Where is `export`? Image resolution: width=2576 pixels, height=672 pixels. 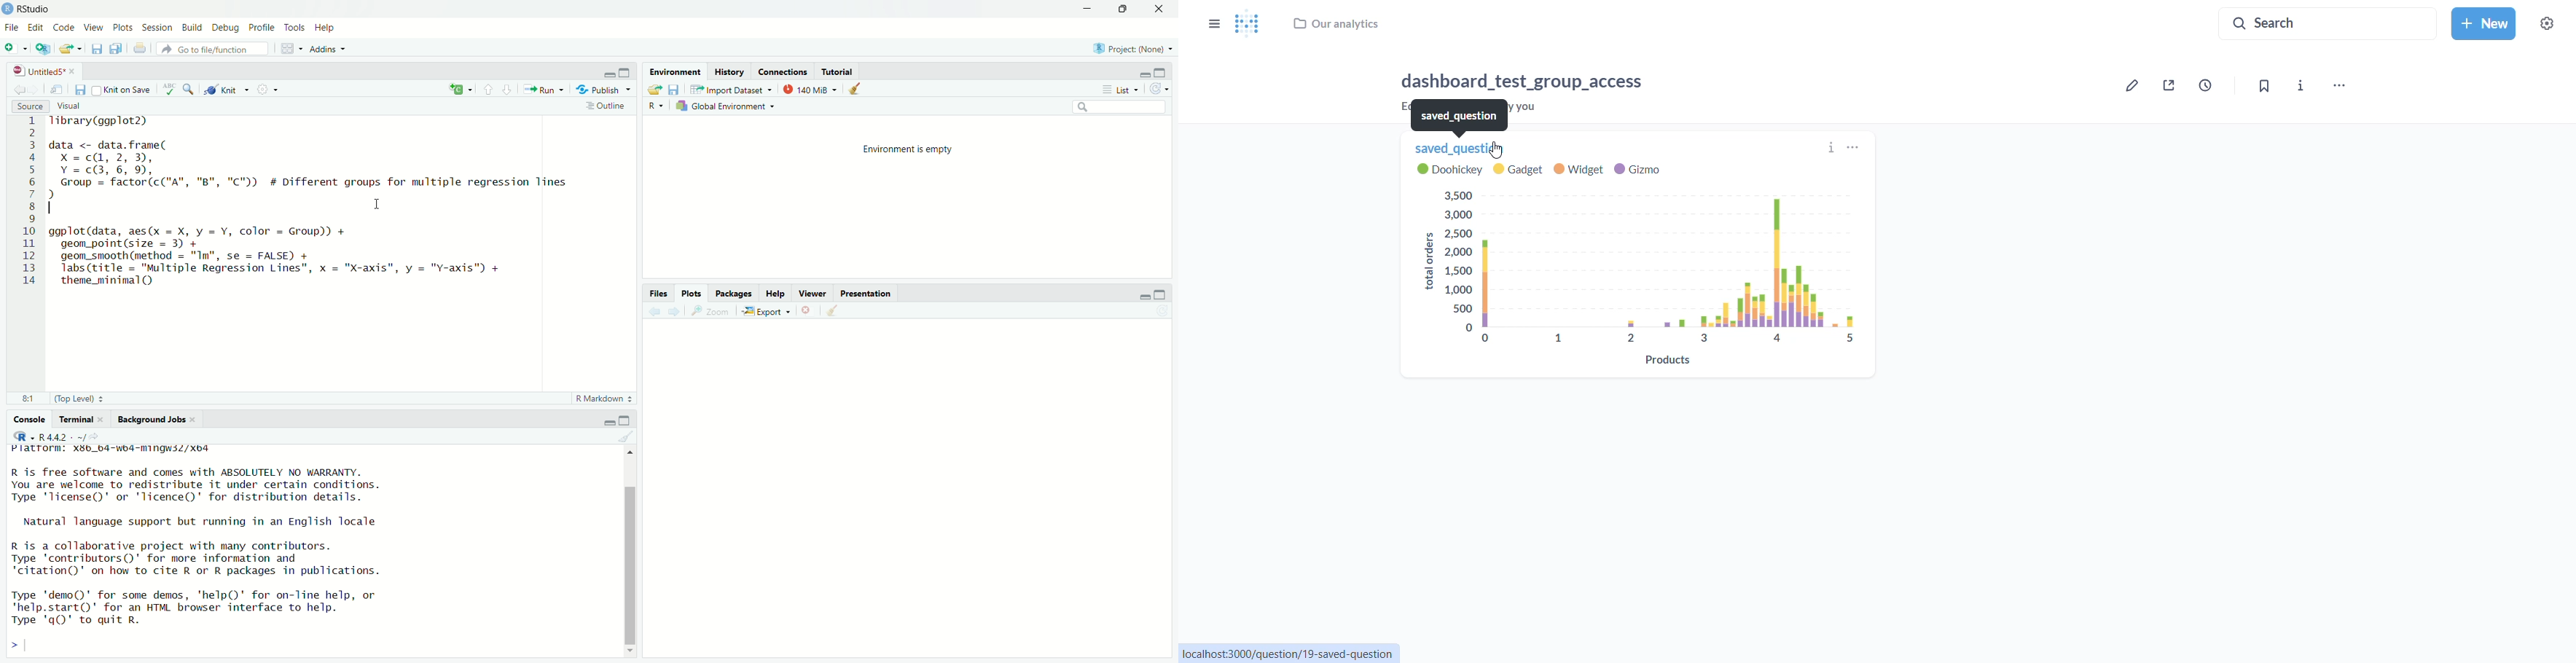 export is located at coordinates (69, 50).